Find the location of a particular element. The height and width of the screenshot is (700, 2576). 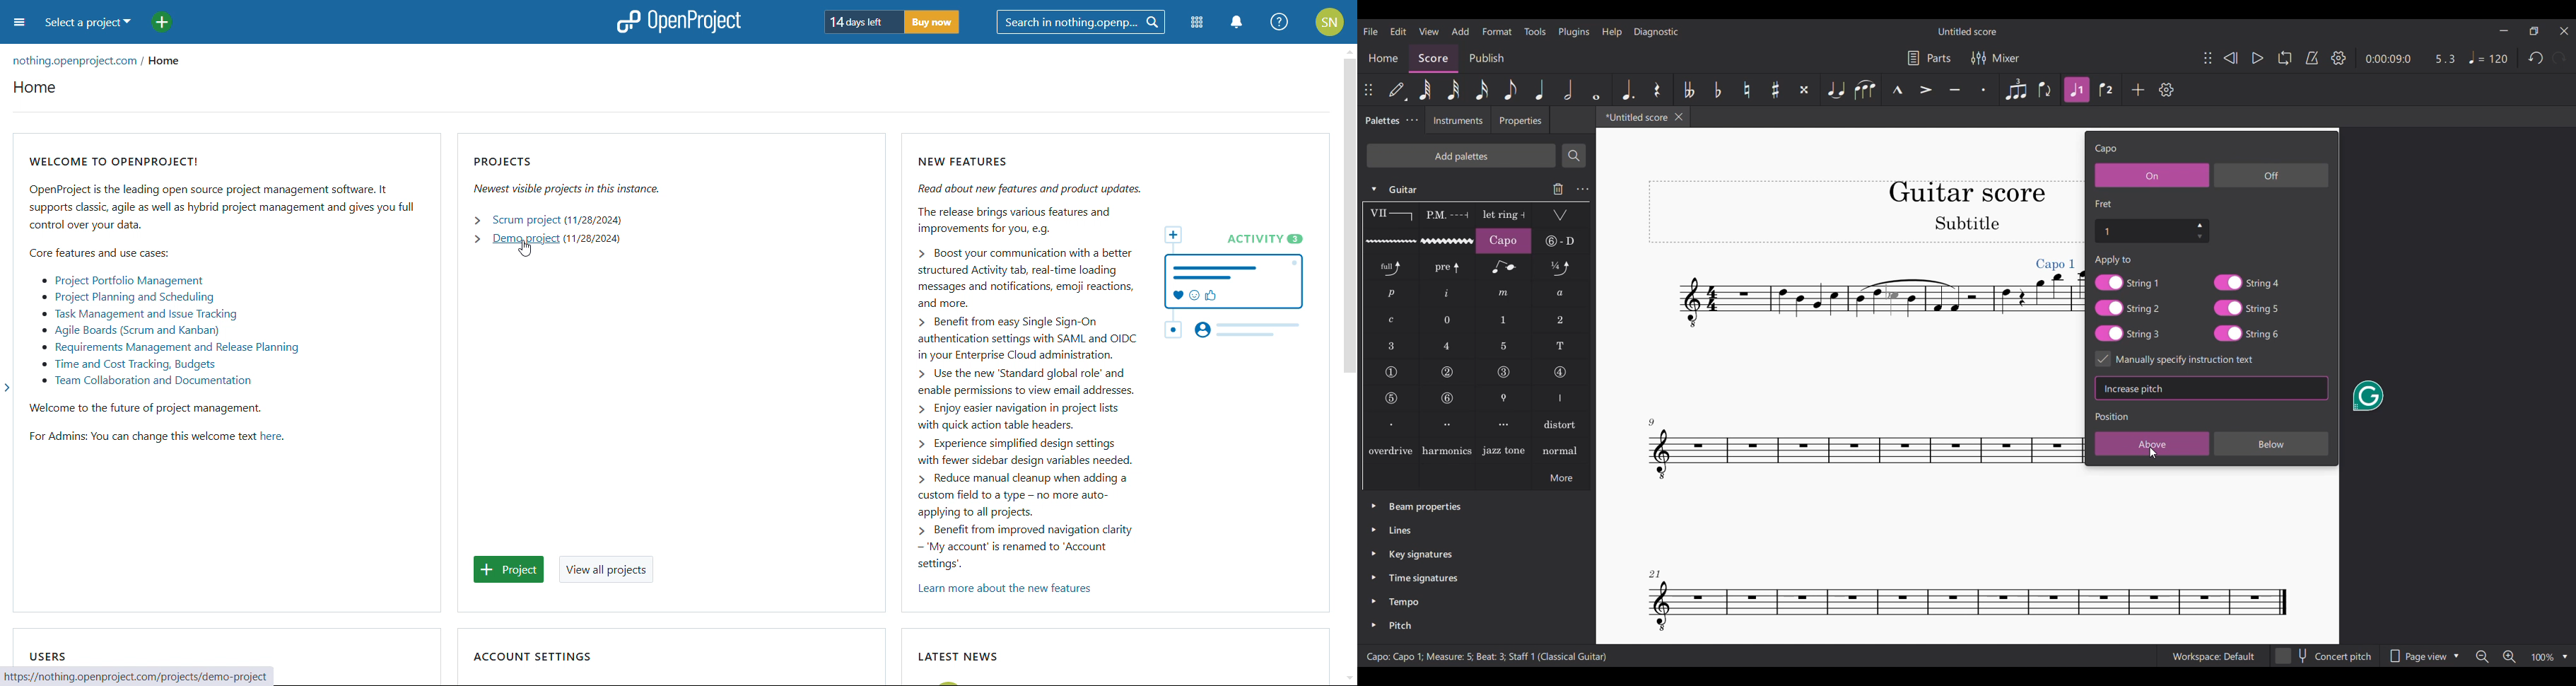

16th note is located at coordinates (1482, 90).